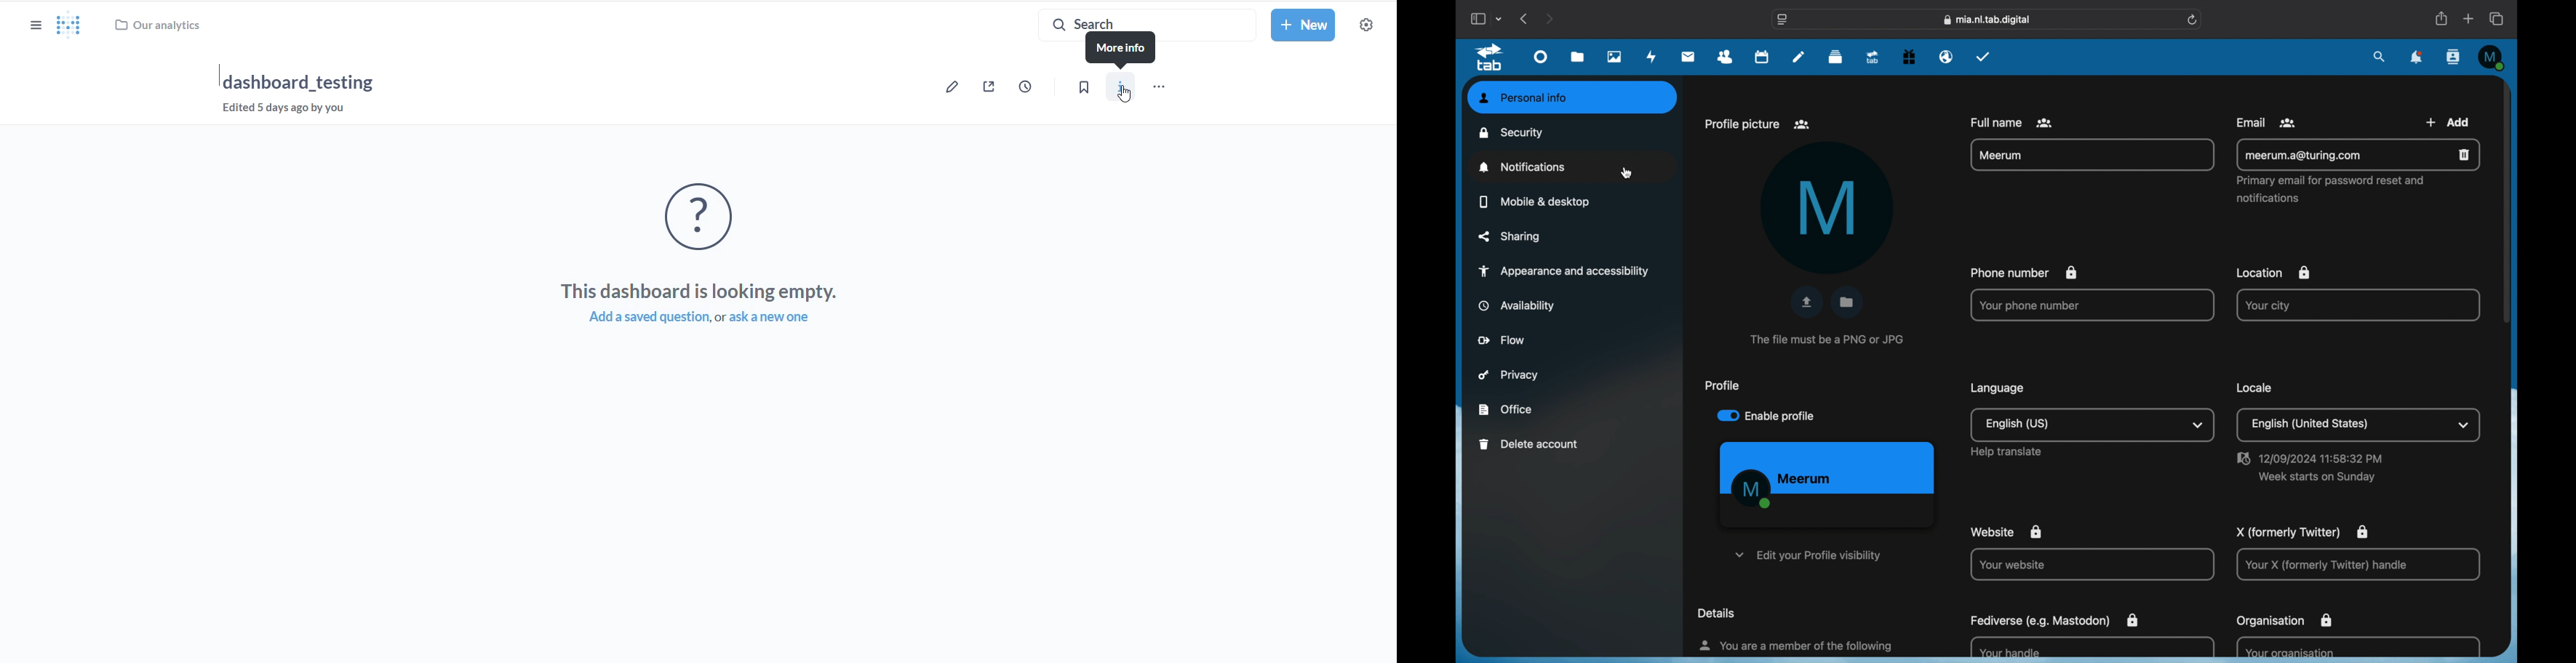 This screenshot has height=672, width=2576. Describe the element at coordinates (2380, 56) in the screenshot. I see `search` at that location.